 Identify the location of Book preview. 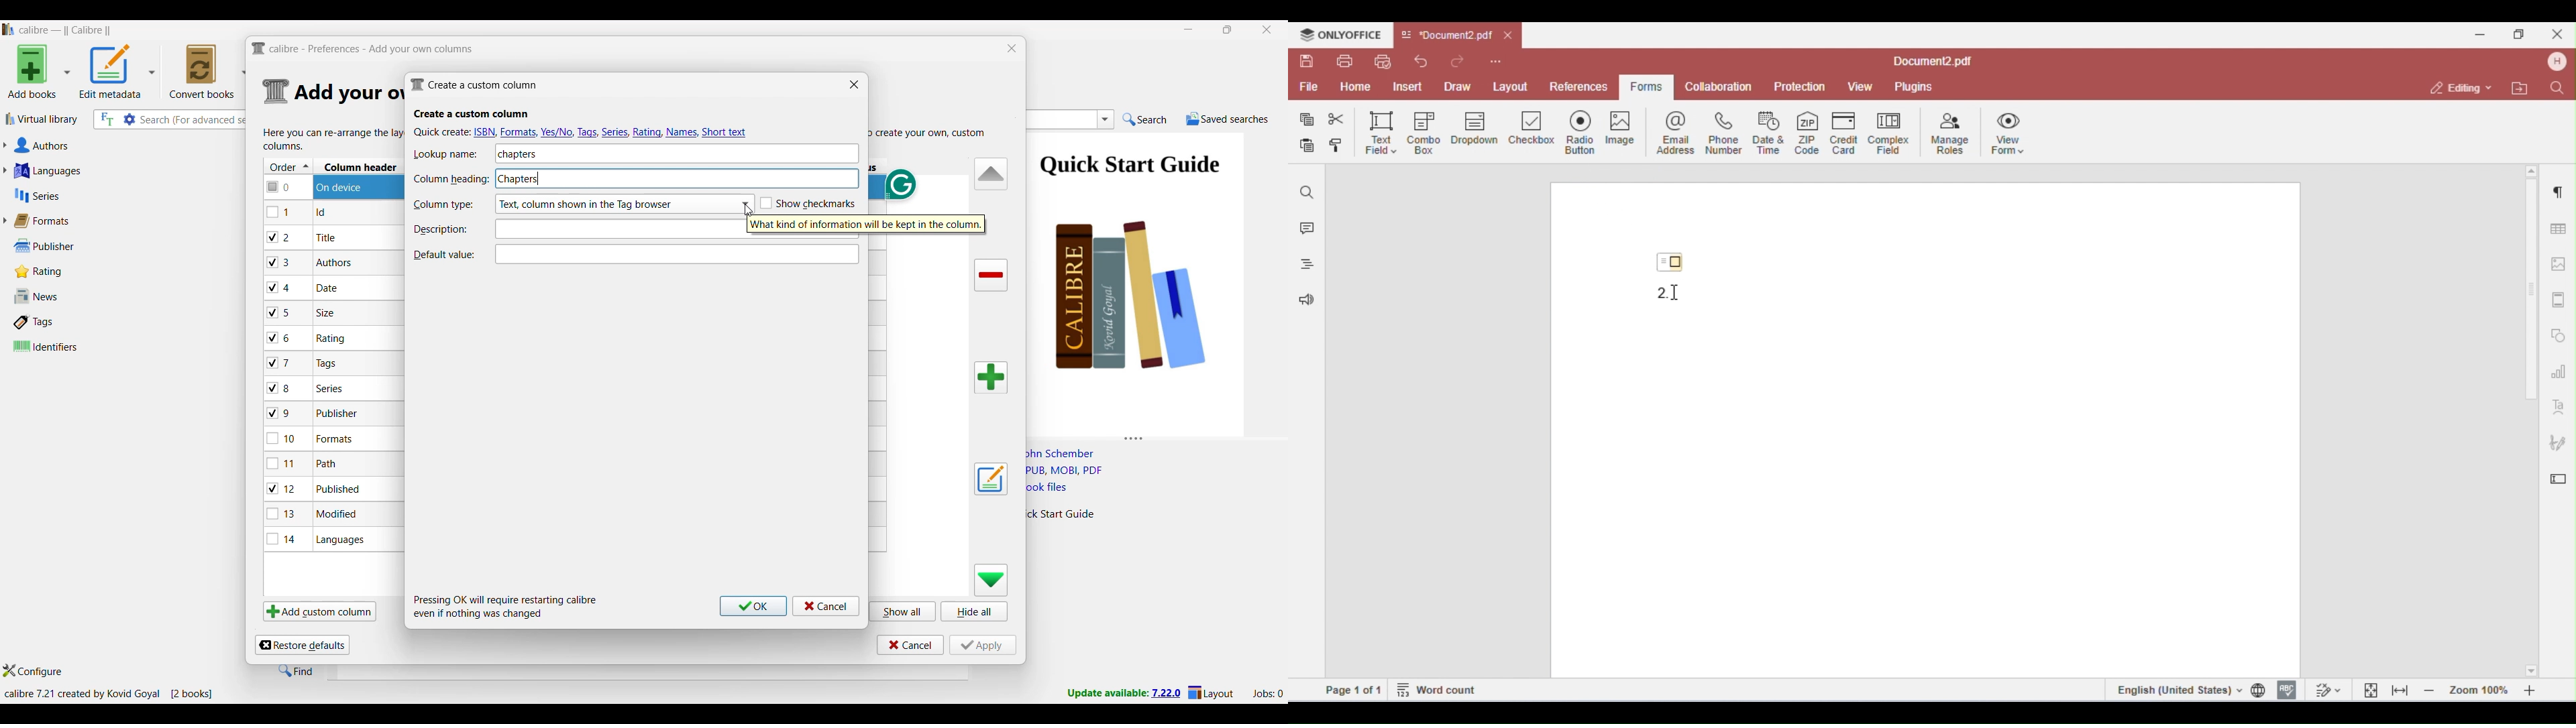
(1152, 280).